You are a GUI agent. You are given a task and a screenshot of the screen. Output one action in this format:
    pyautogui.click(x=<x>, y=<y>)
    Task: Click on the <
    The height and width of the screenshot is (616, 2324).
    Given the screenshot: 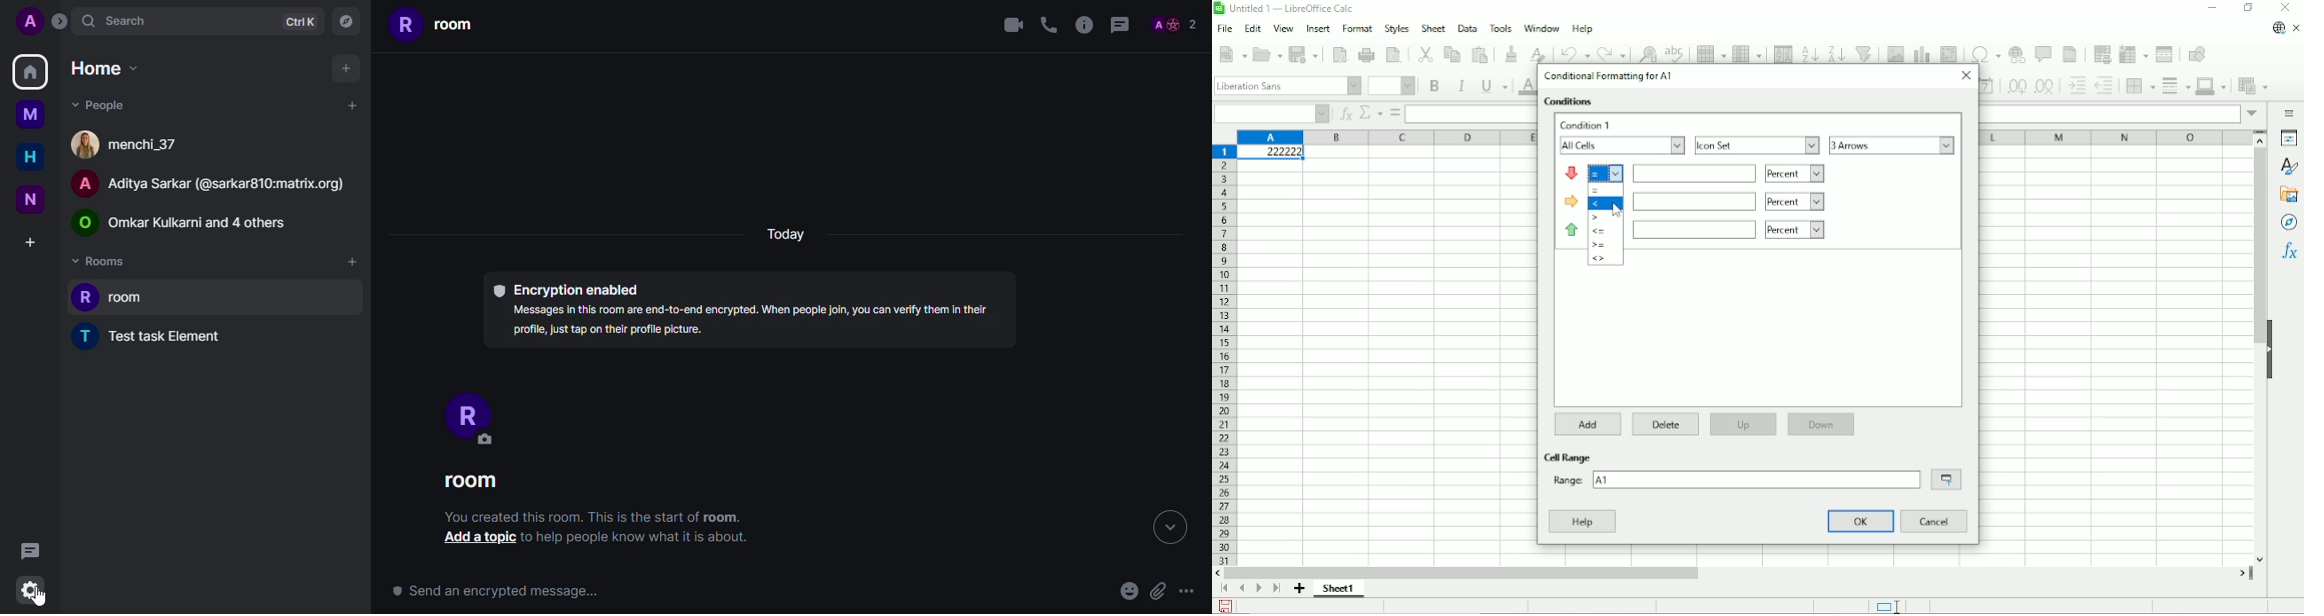 What is the action you would take?
    pyautogui.click(x=1596, y=203)
    